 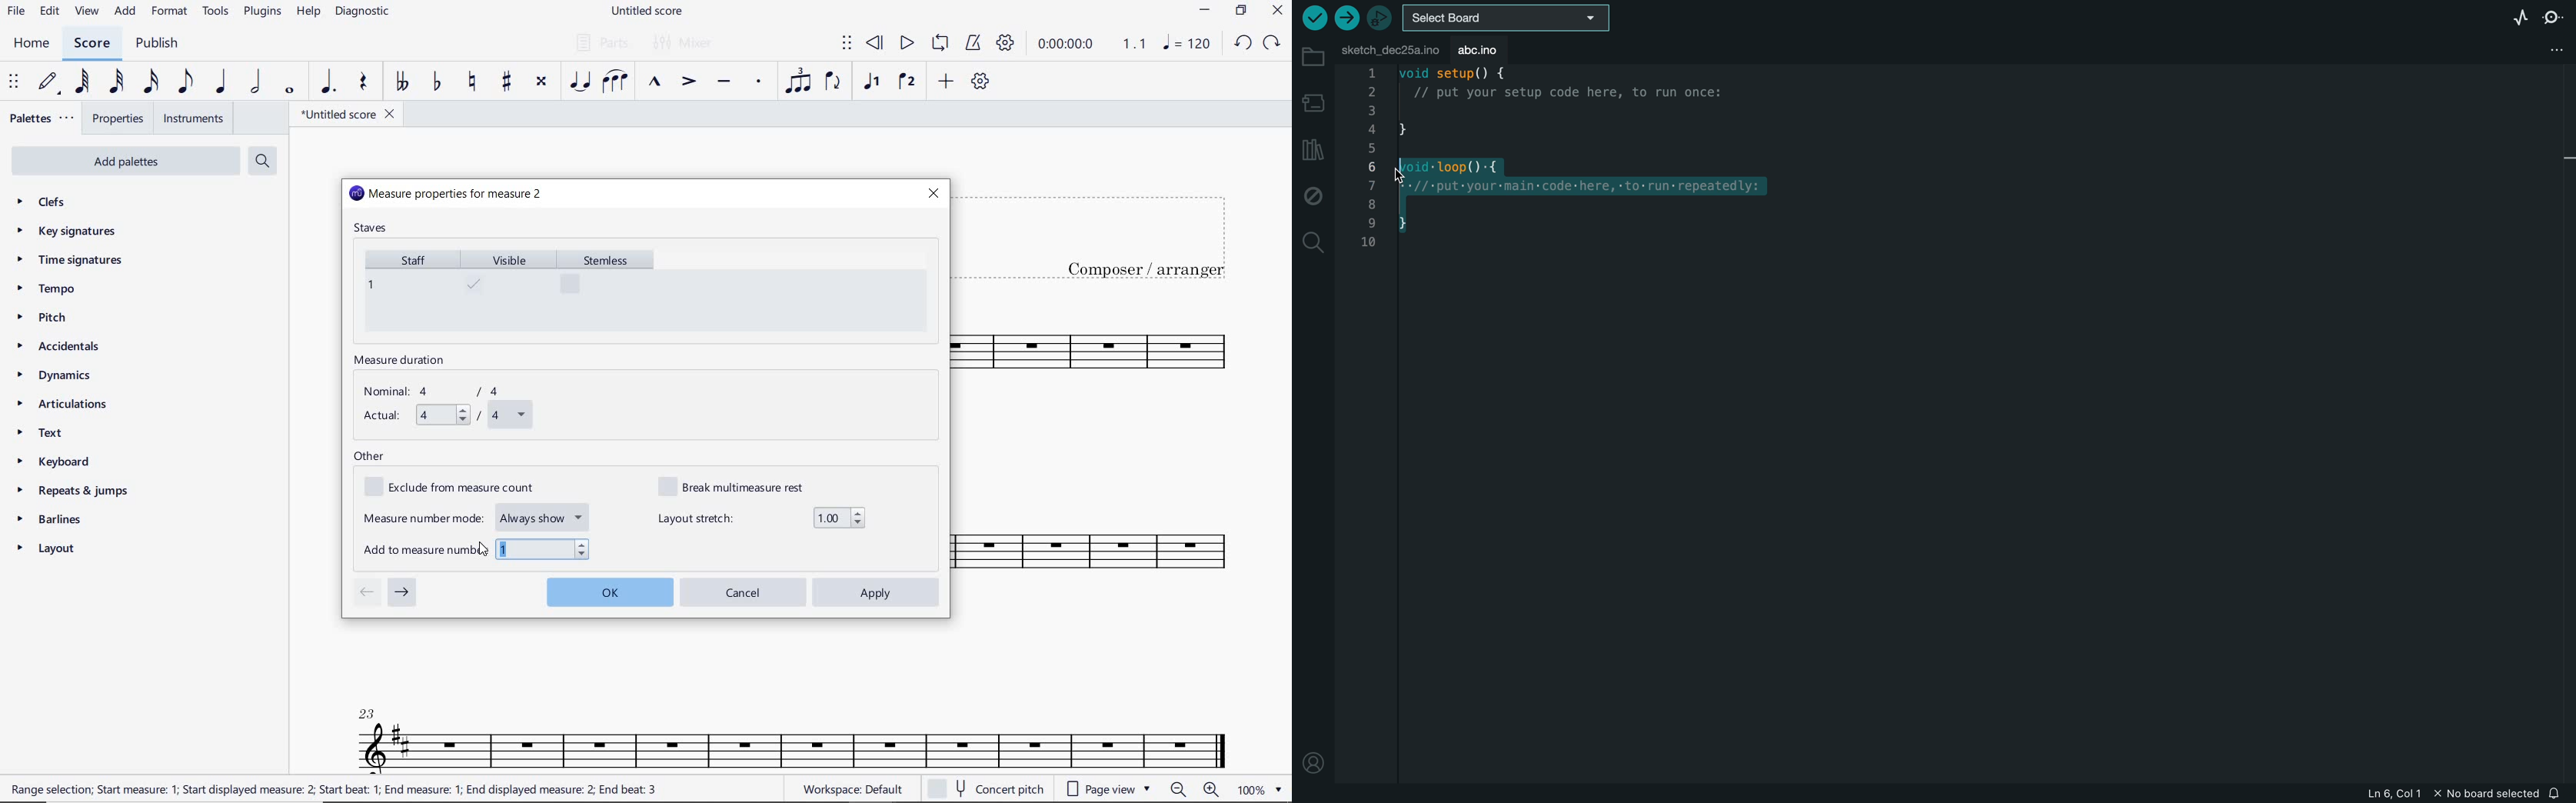 I want to click on abc , so click(x=1477, y=48).